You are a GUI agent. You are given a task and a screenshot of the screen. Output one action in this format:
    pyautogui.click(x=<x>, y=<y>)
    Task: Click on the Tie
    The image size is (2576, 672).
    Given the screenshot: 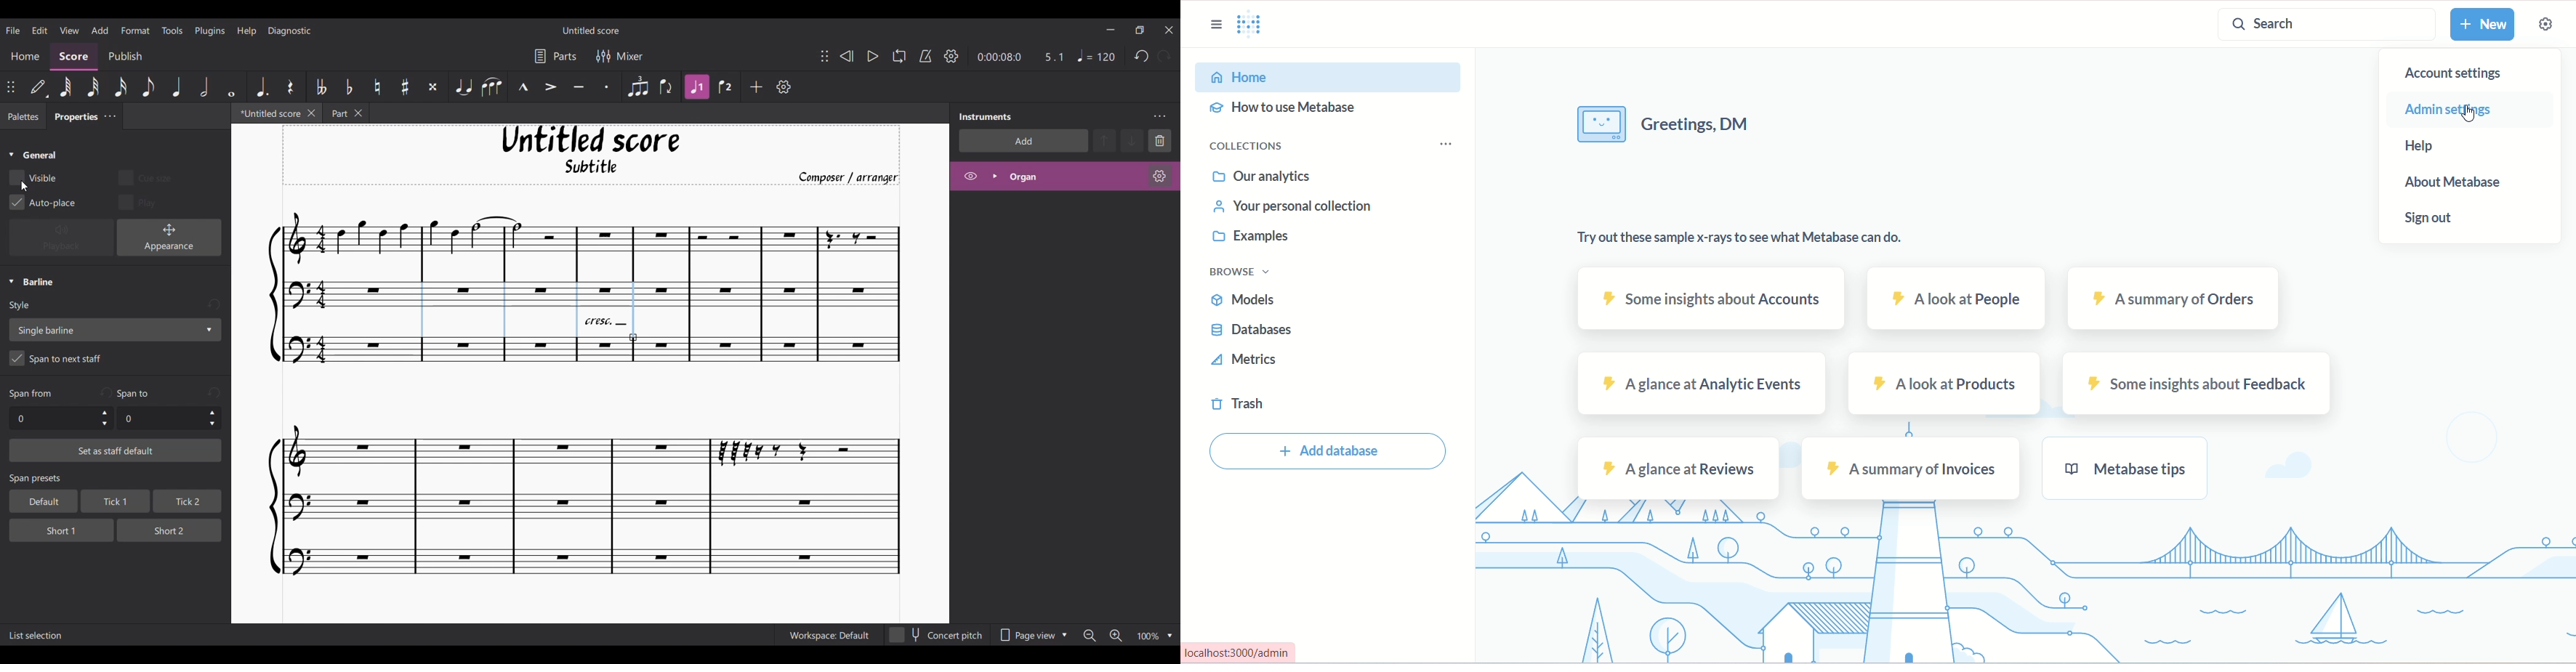 What is the action you would take?
    pyautogui.click(x=463, y=87)
    